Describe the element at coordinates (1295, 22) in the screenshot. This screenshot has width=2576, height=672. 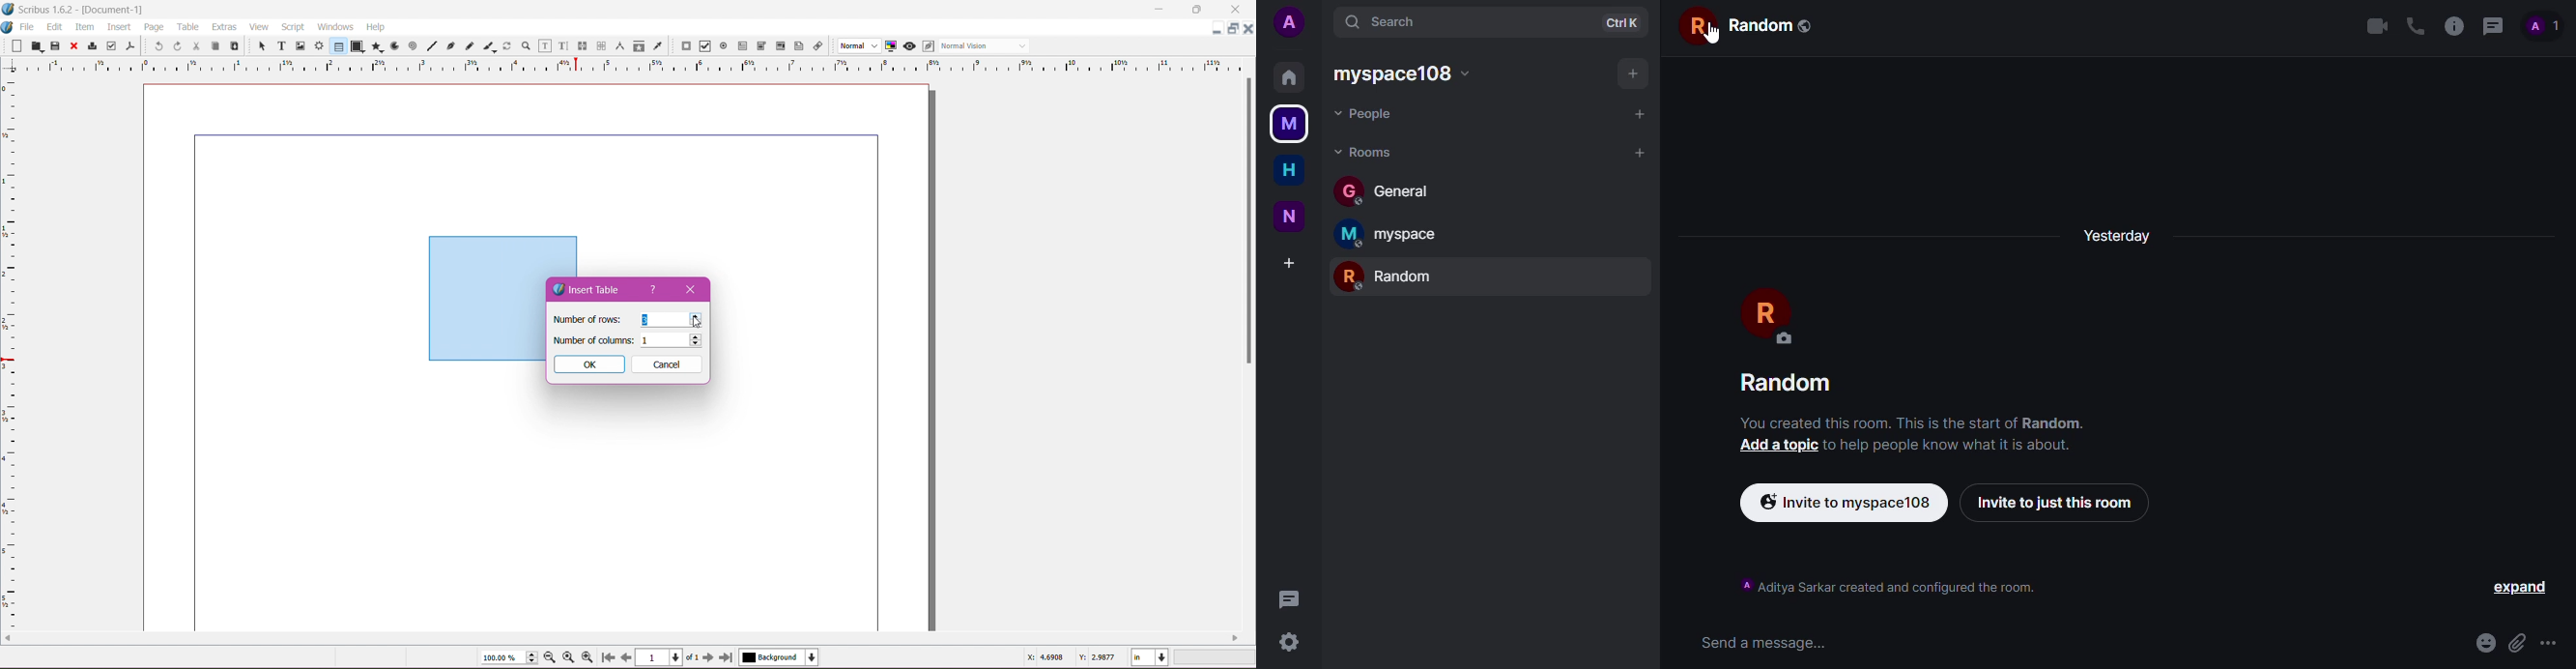
I see `add profile picture` at that location.